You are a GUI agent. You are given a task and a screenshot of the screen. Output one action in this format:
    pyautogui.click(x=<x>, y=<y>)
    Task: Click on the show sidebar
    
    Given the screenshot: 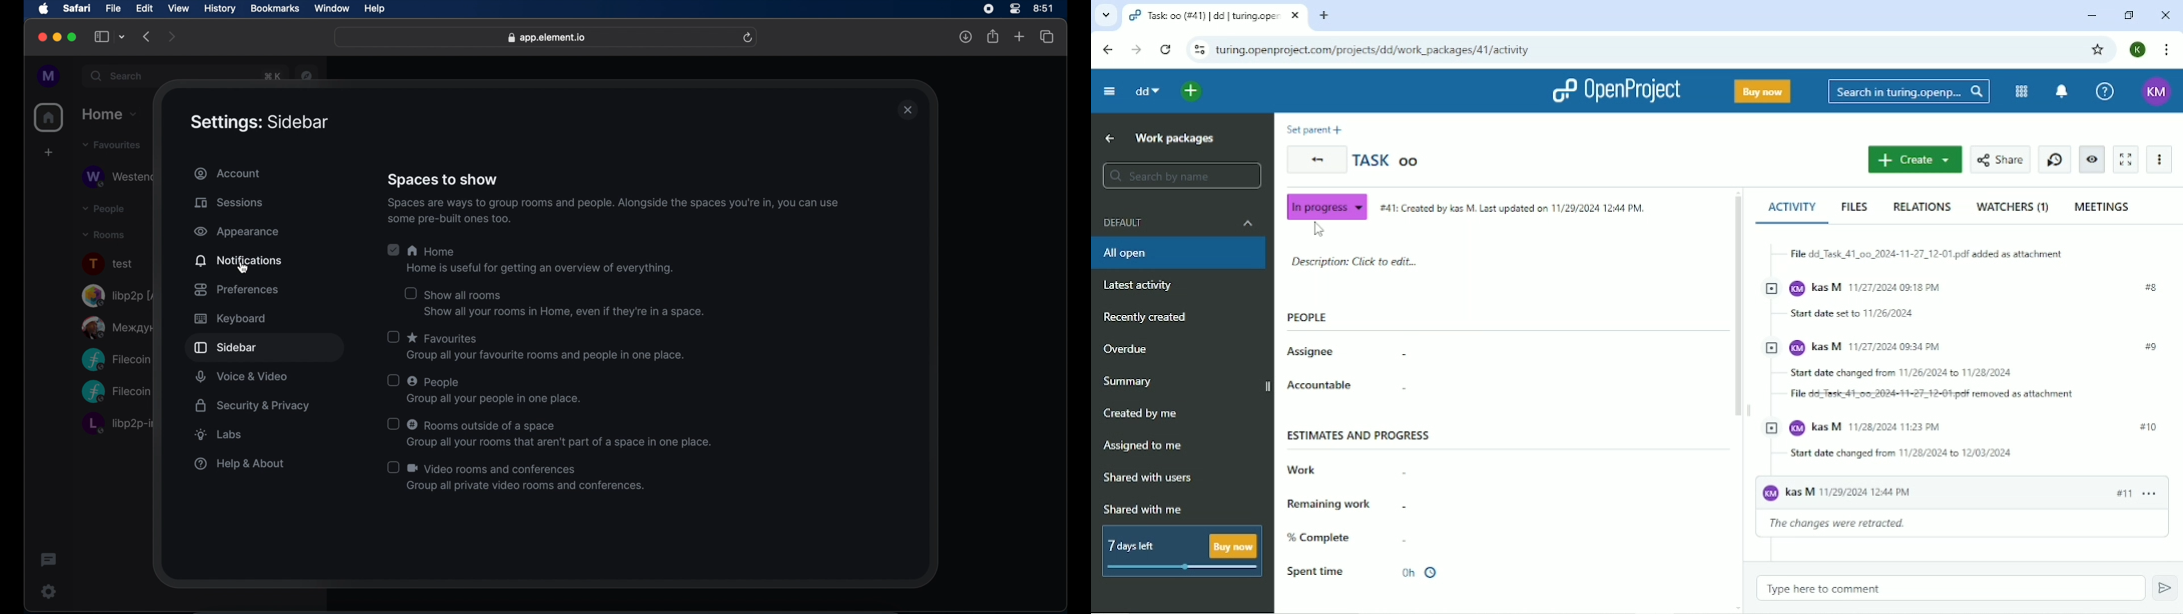 What is the action you would take?
    pyautogui.click(x=102, y=37)
    